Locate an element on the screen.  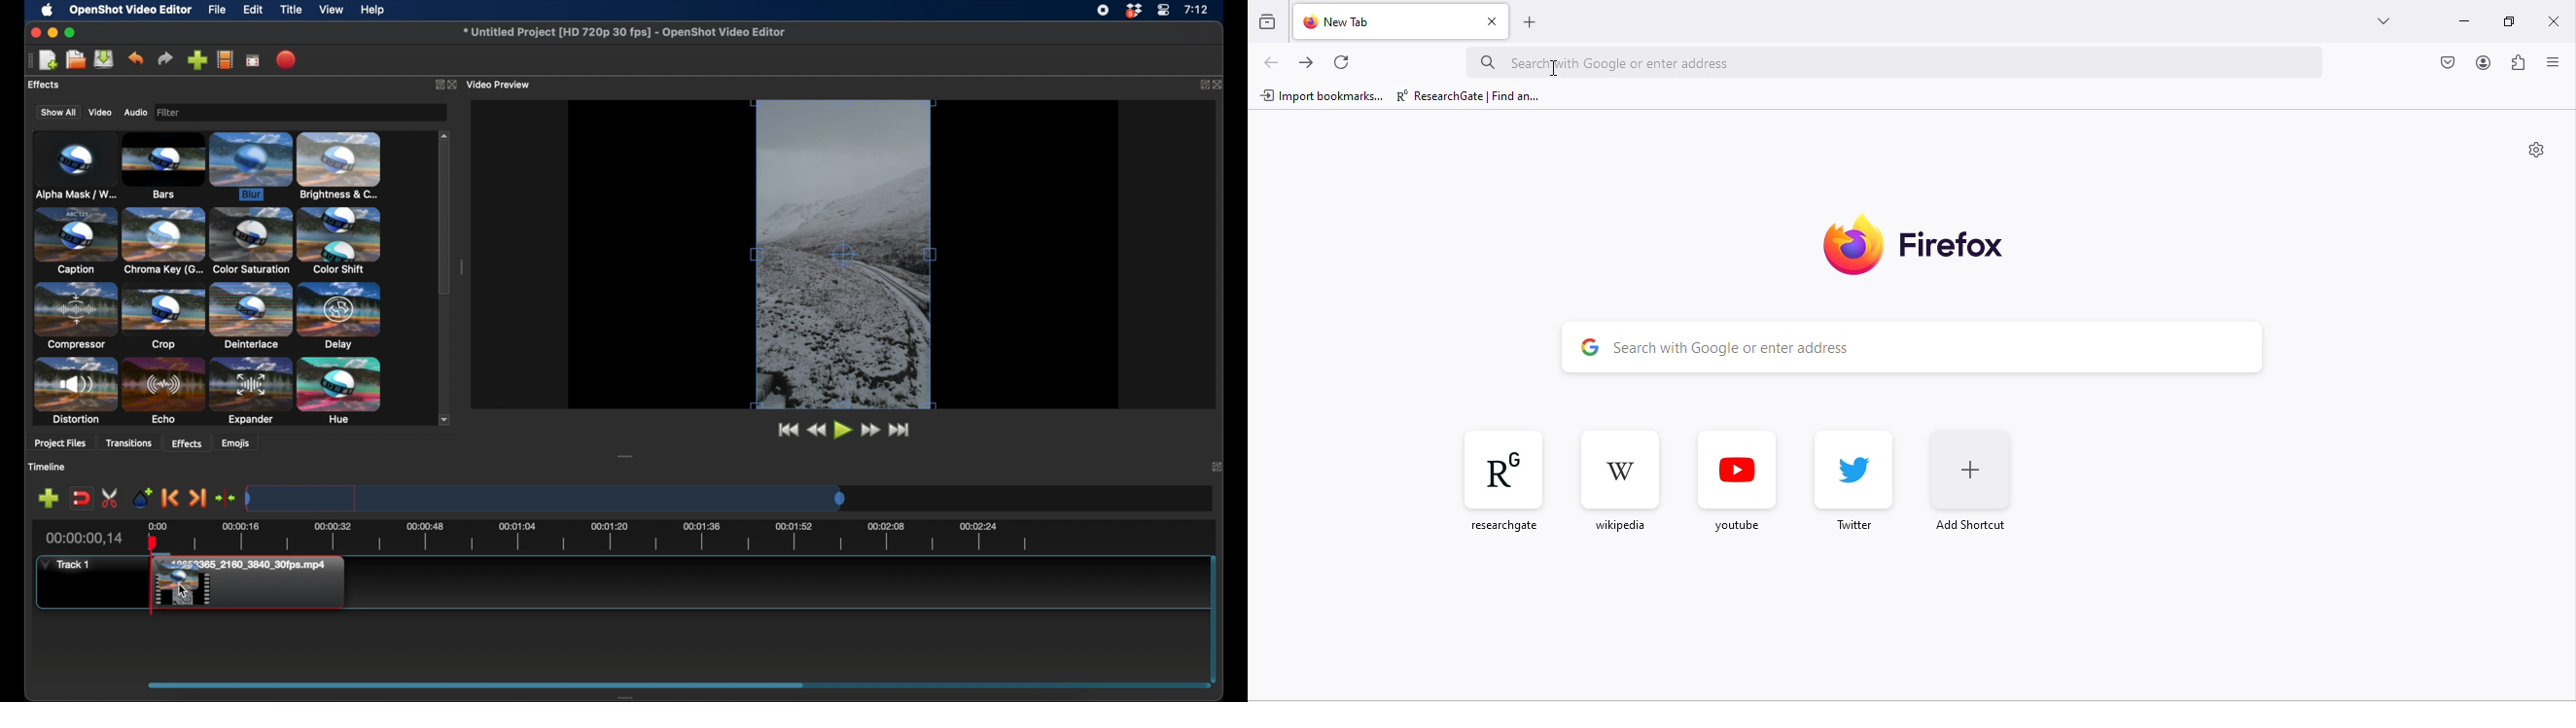
control center is located at coordinates (1164, 10).